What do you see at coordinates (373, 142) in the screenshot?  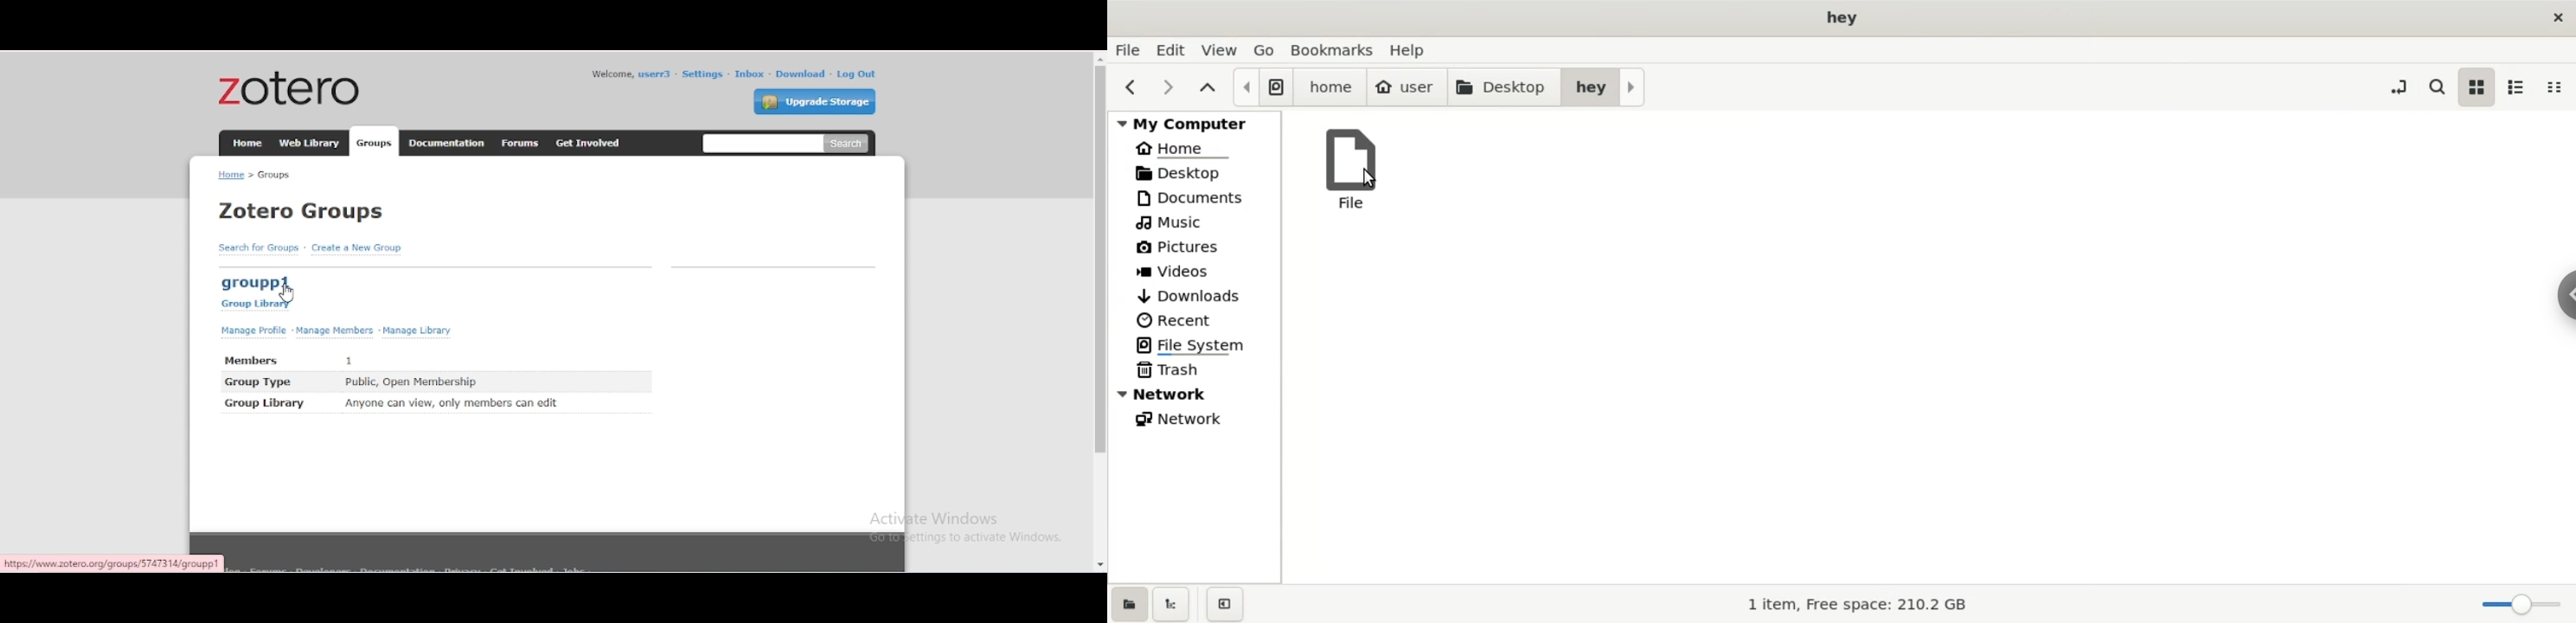 I see `groups` at bounding box center [373, 142].